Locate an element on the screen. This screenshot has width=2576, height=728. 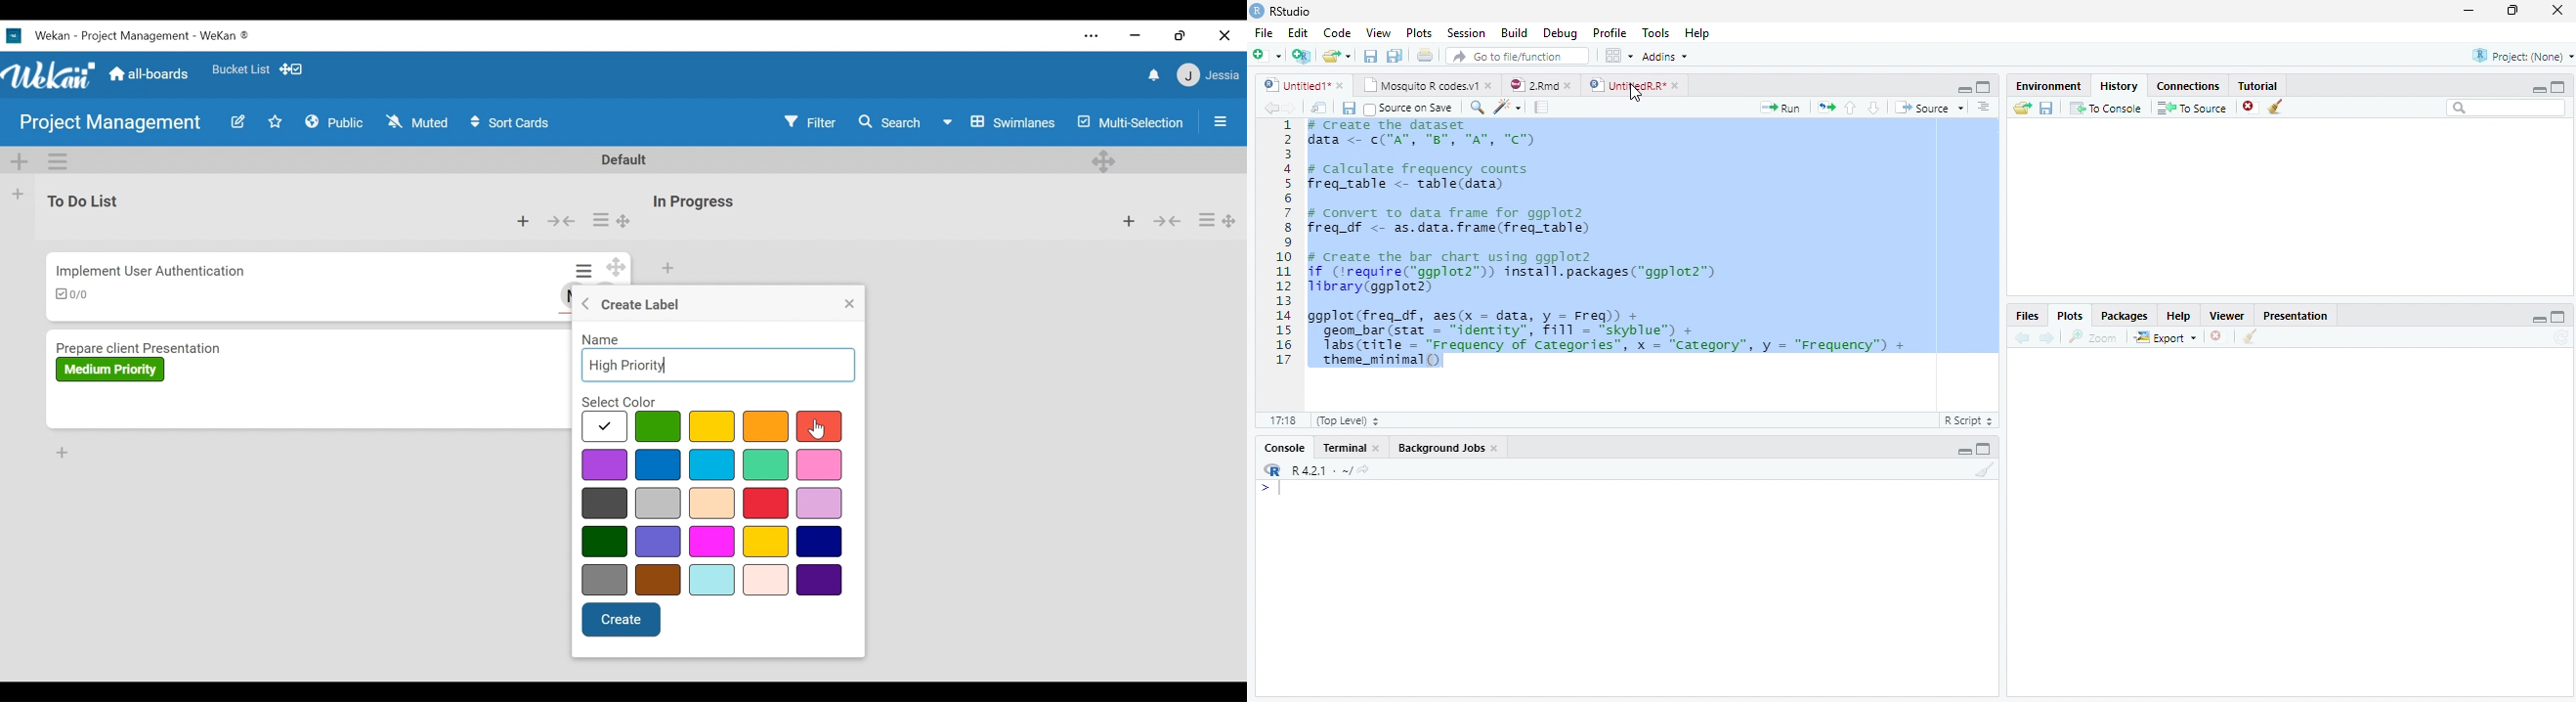
Public is located at coordinates (335, 121).